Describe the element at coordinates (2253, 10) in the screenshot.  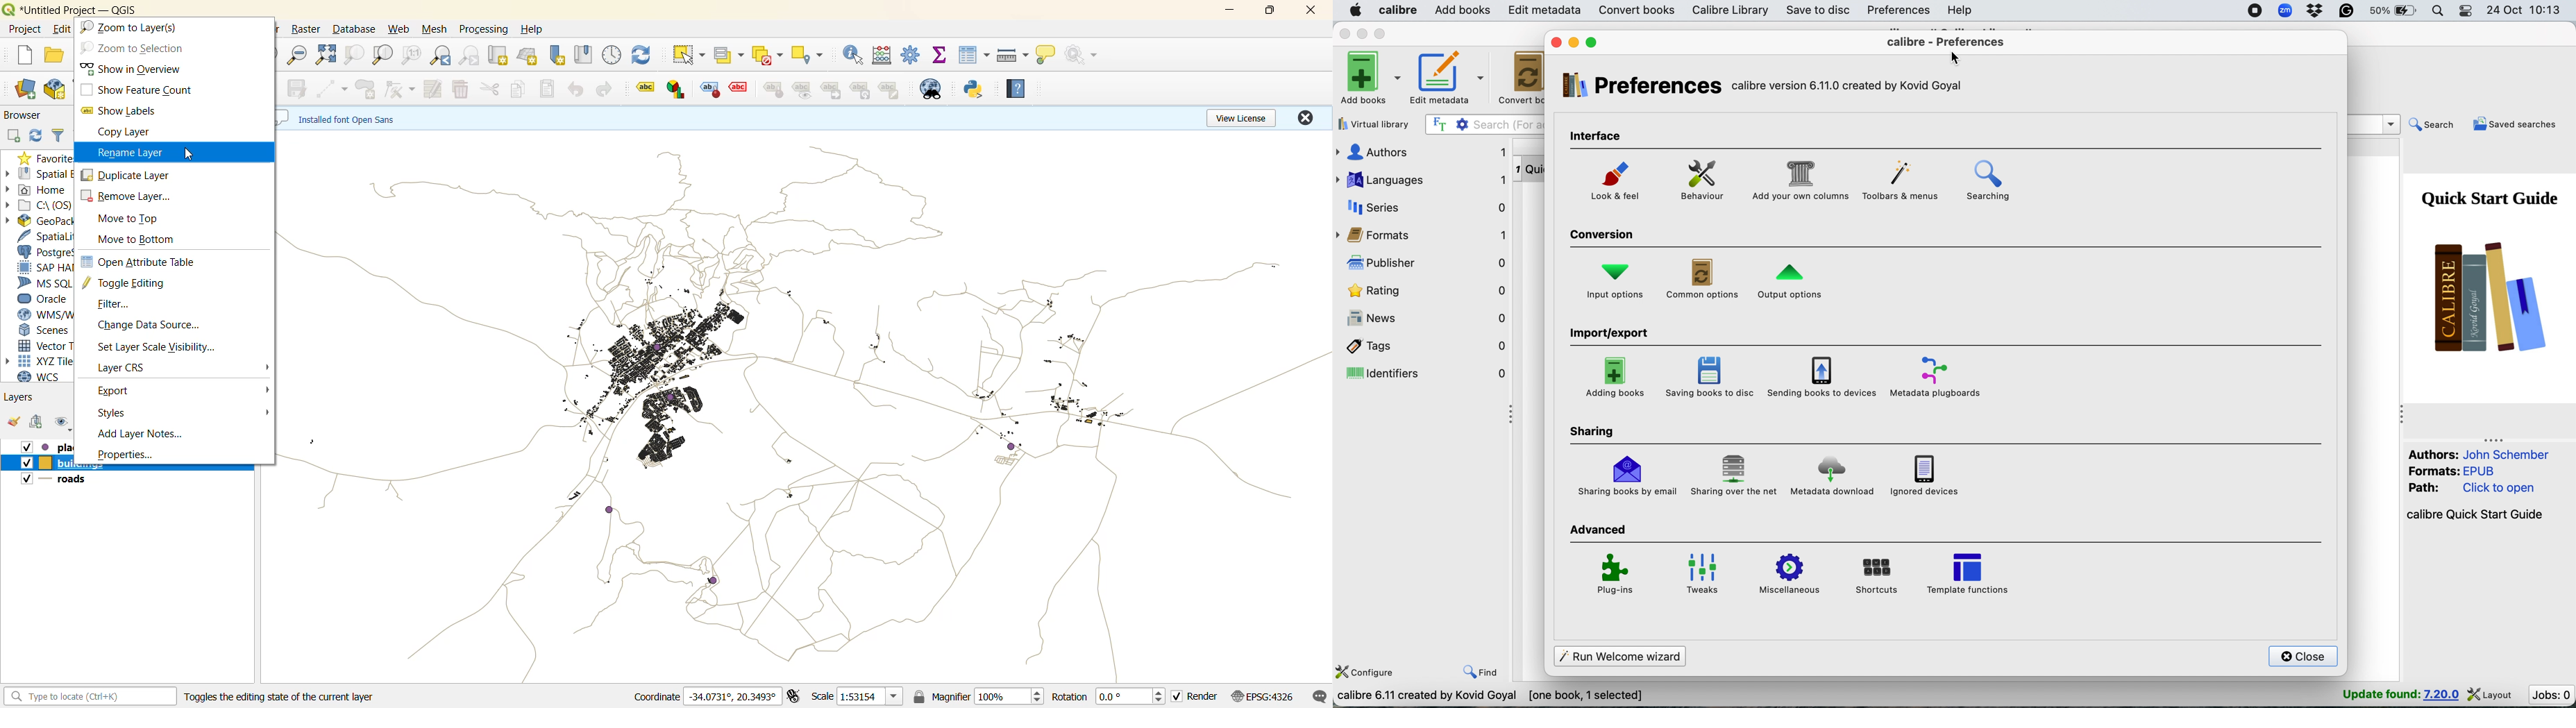
I see `screen recorder` at that location.